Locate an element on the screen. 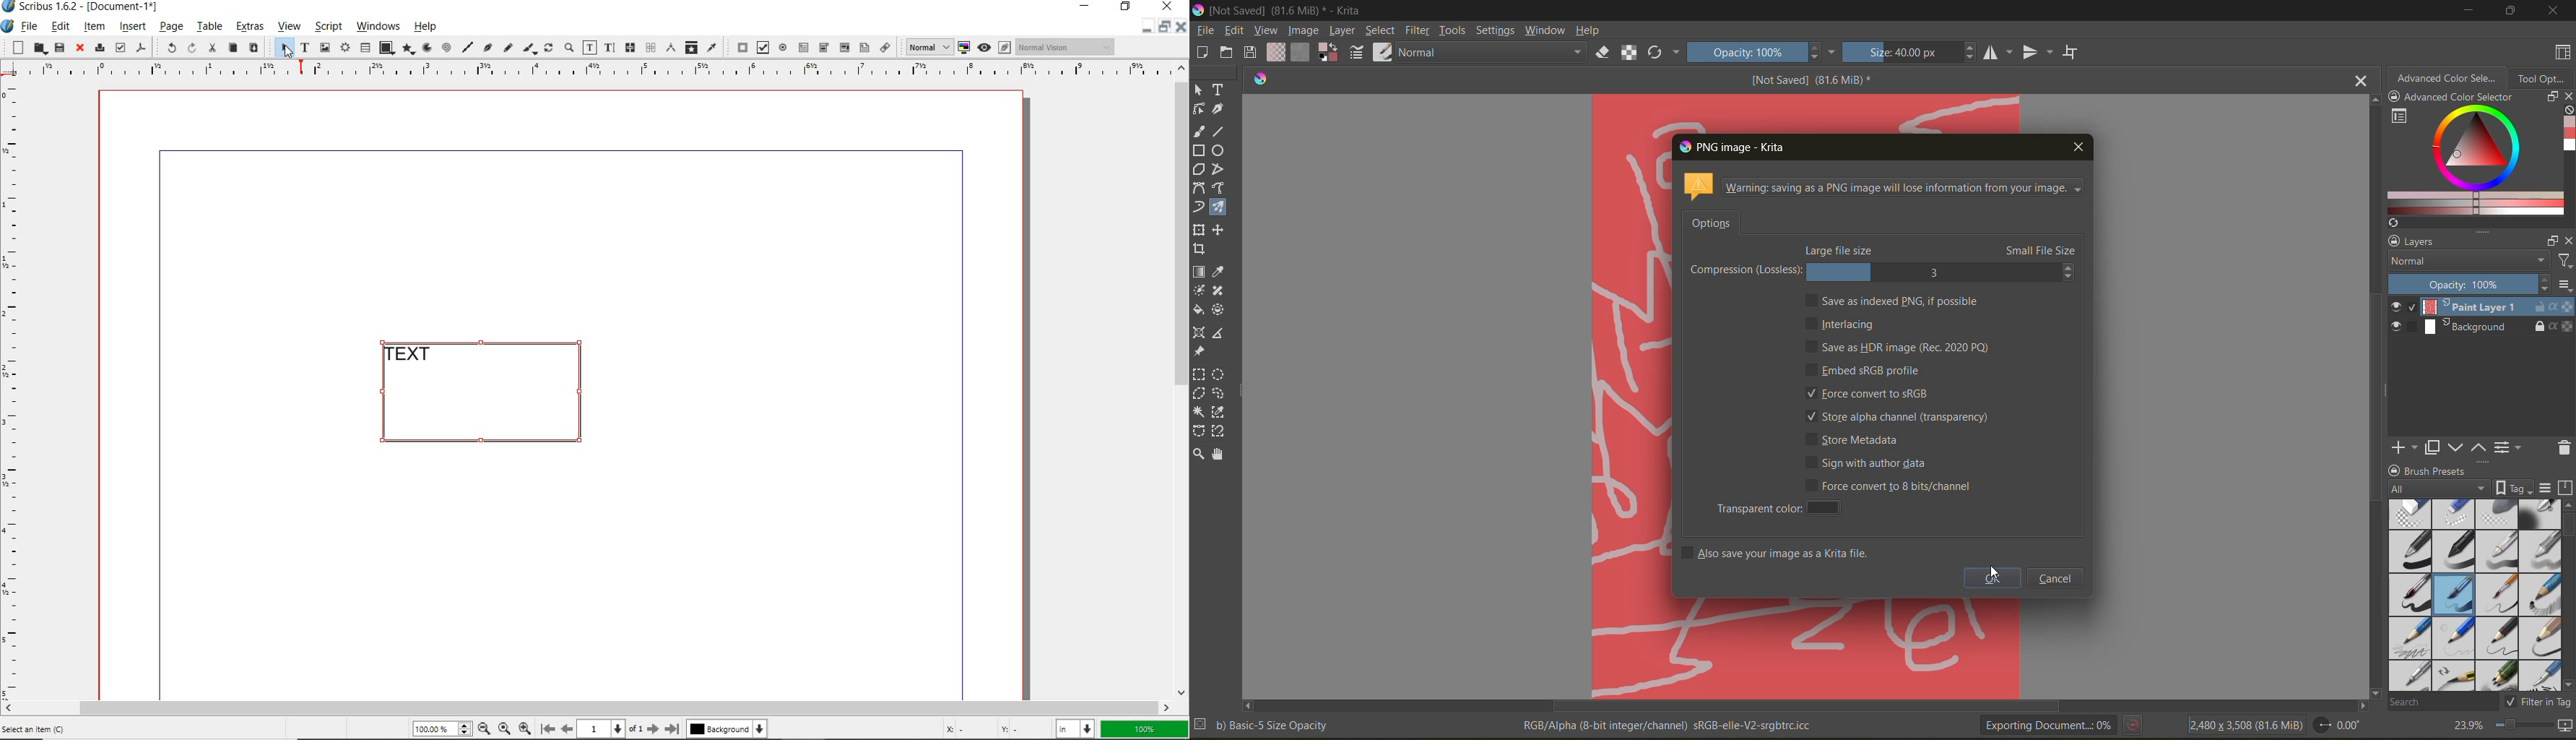 This screenshot has width=2576, height=756. polygon is located at coordinates (409, 50).